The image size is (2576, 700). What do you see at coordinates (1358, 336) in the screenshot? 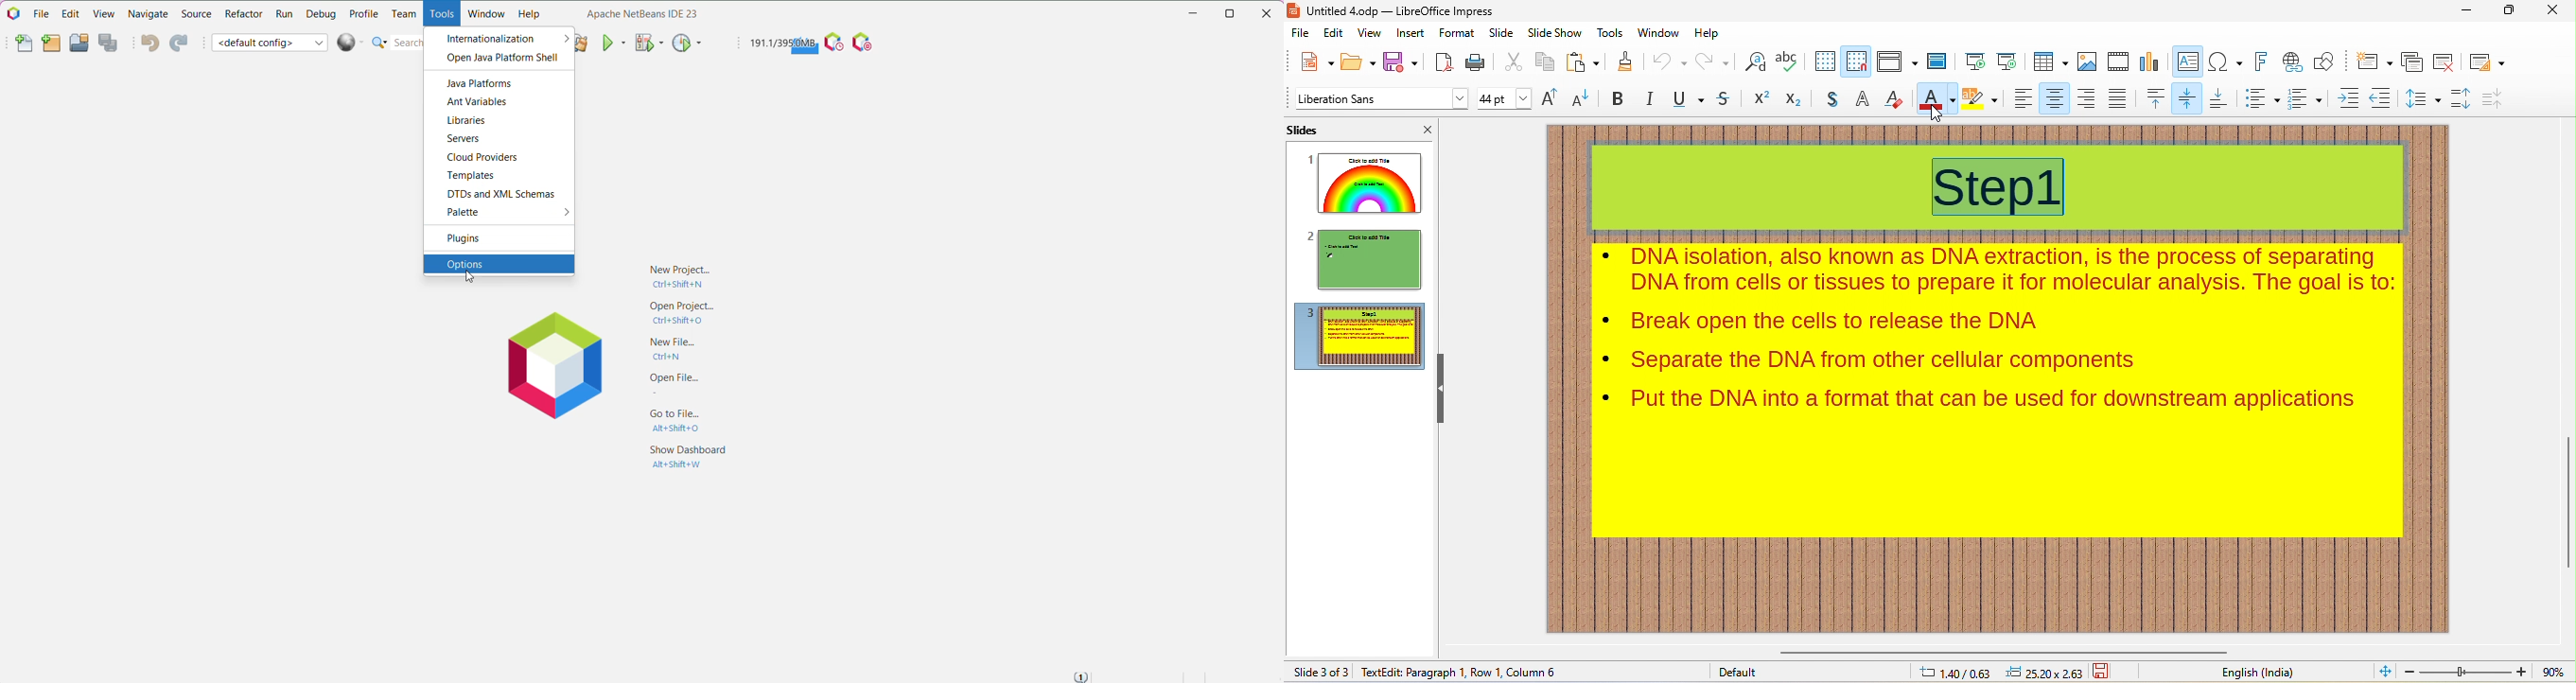
I see `slide3` at bounding box center [1358, 336].